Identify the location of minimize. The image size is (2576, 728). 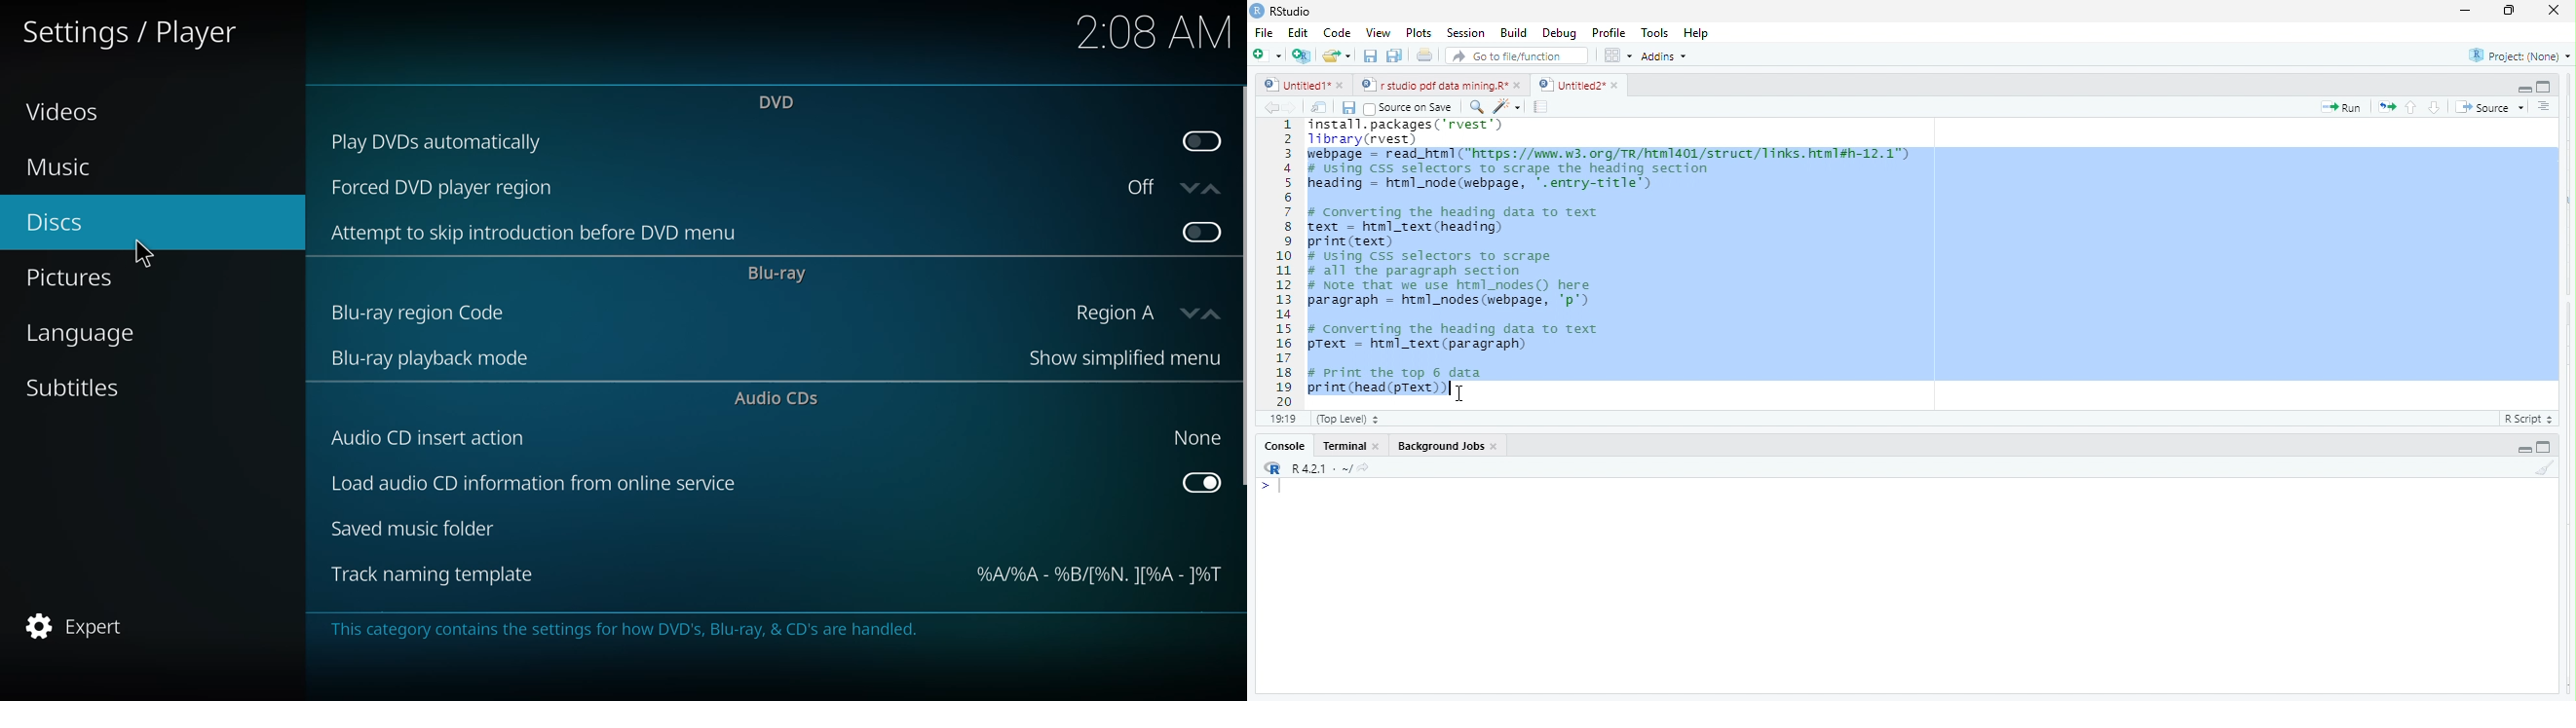
(2506, 13).